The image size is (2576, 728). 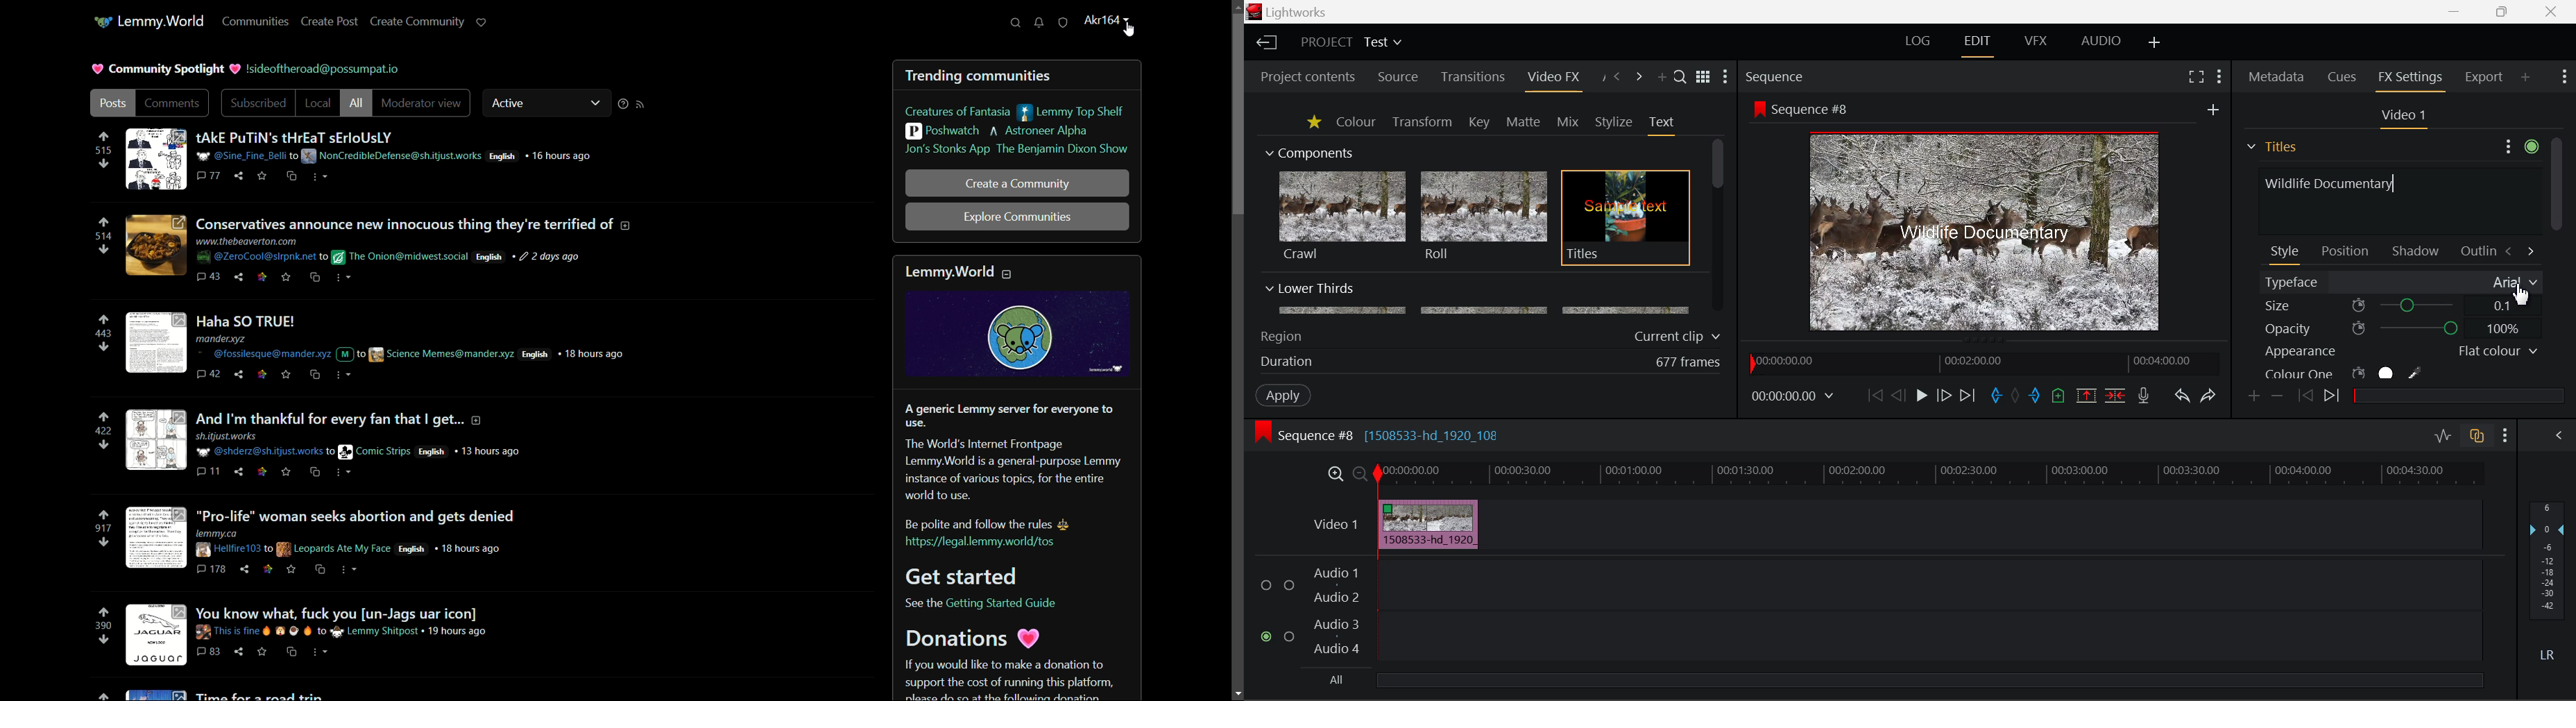 I want to click on Appearance, so click(x=2400, y=351).